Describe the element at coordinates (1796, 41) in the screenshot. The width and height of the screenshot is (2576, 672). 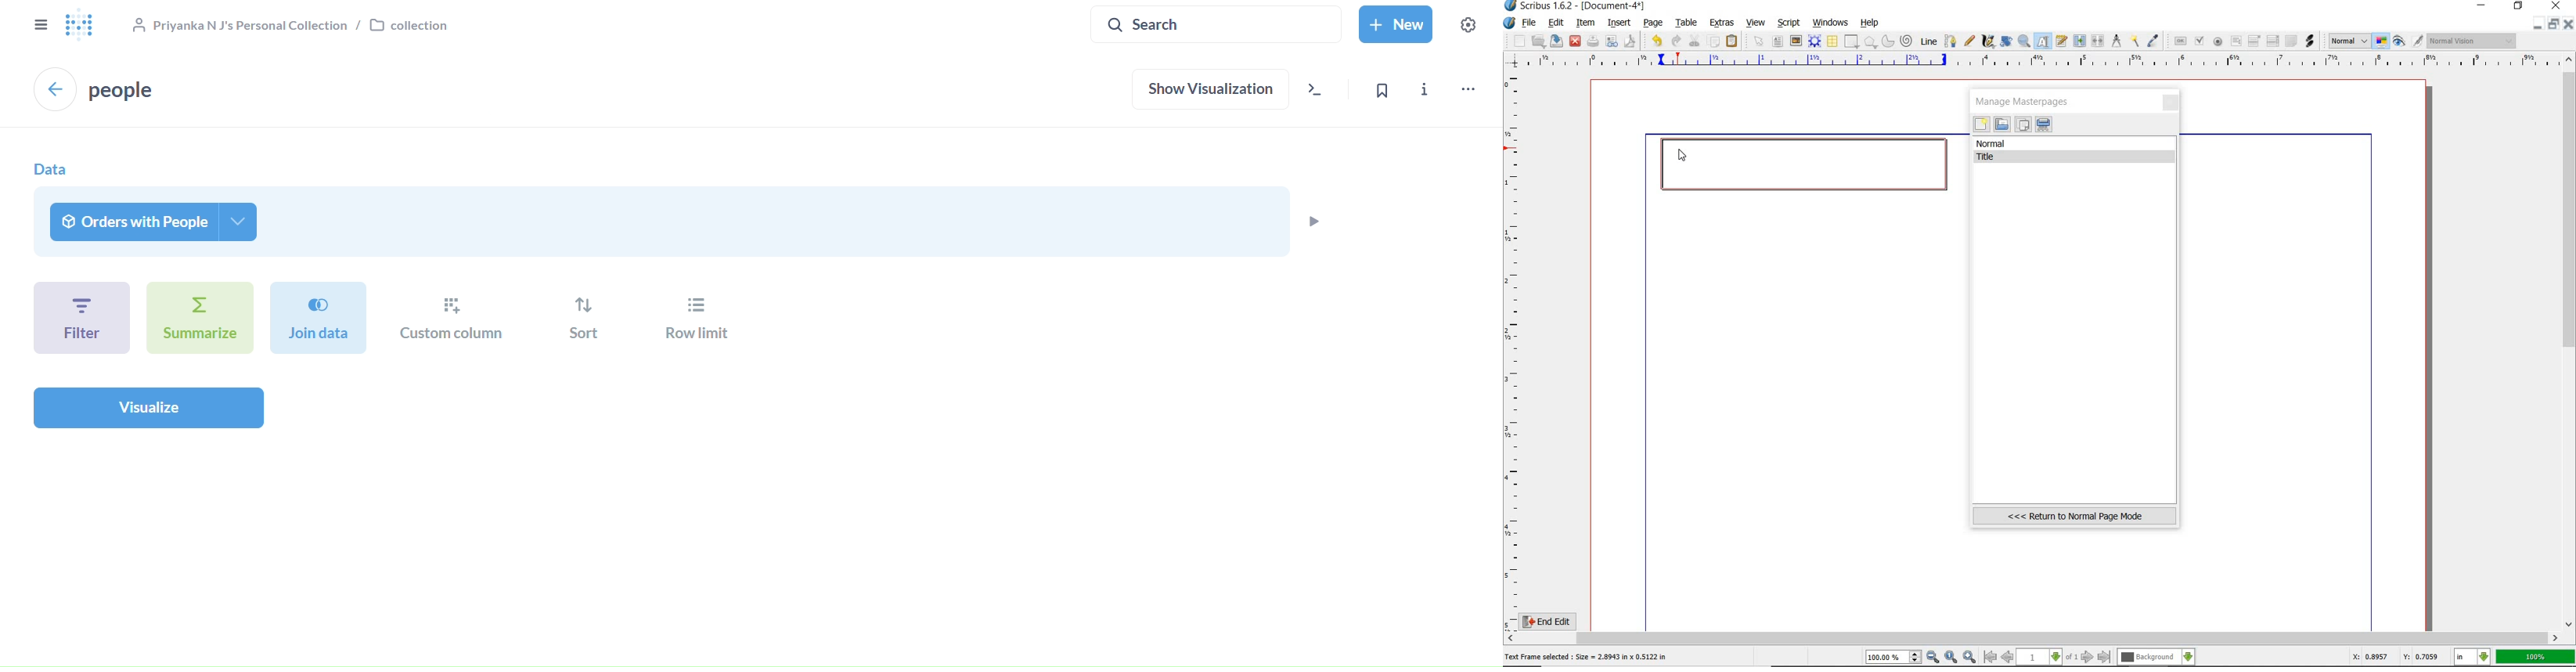
I see `image frame` at that location.